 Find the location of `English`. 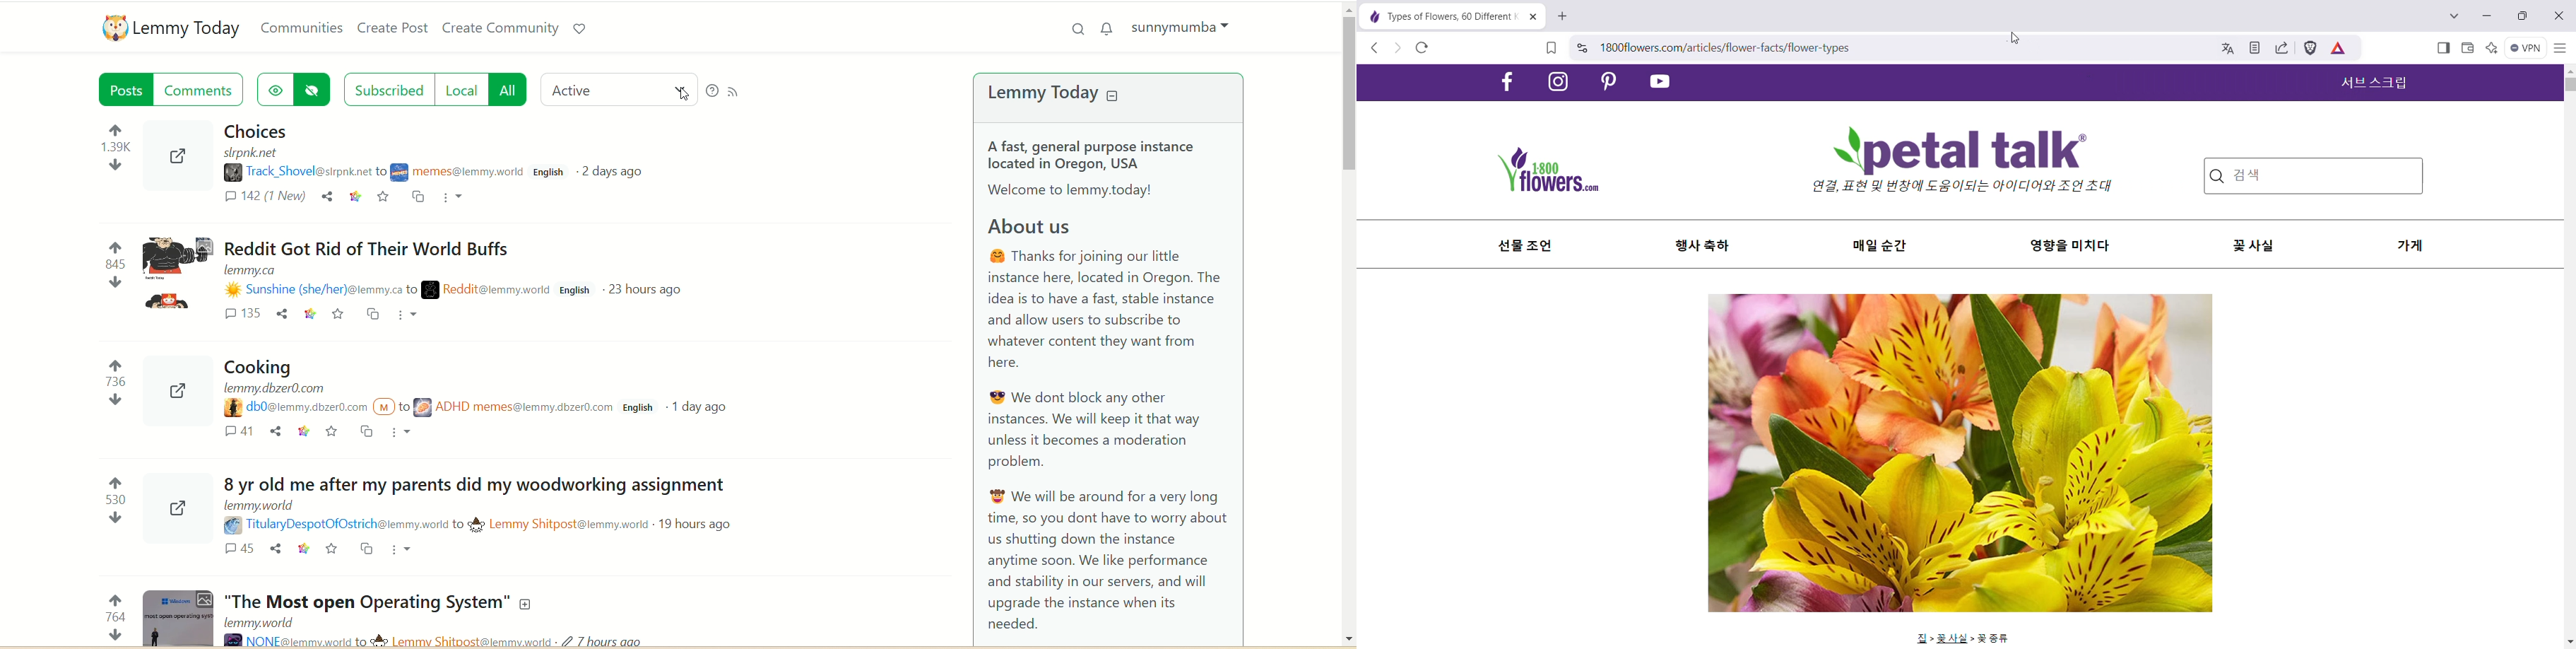

English is located at coordinates (576, 291).